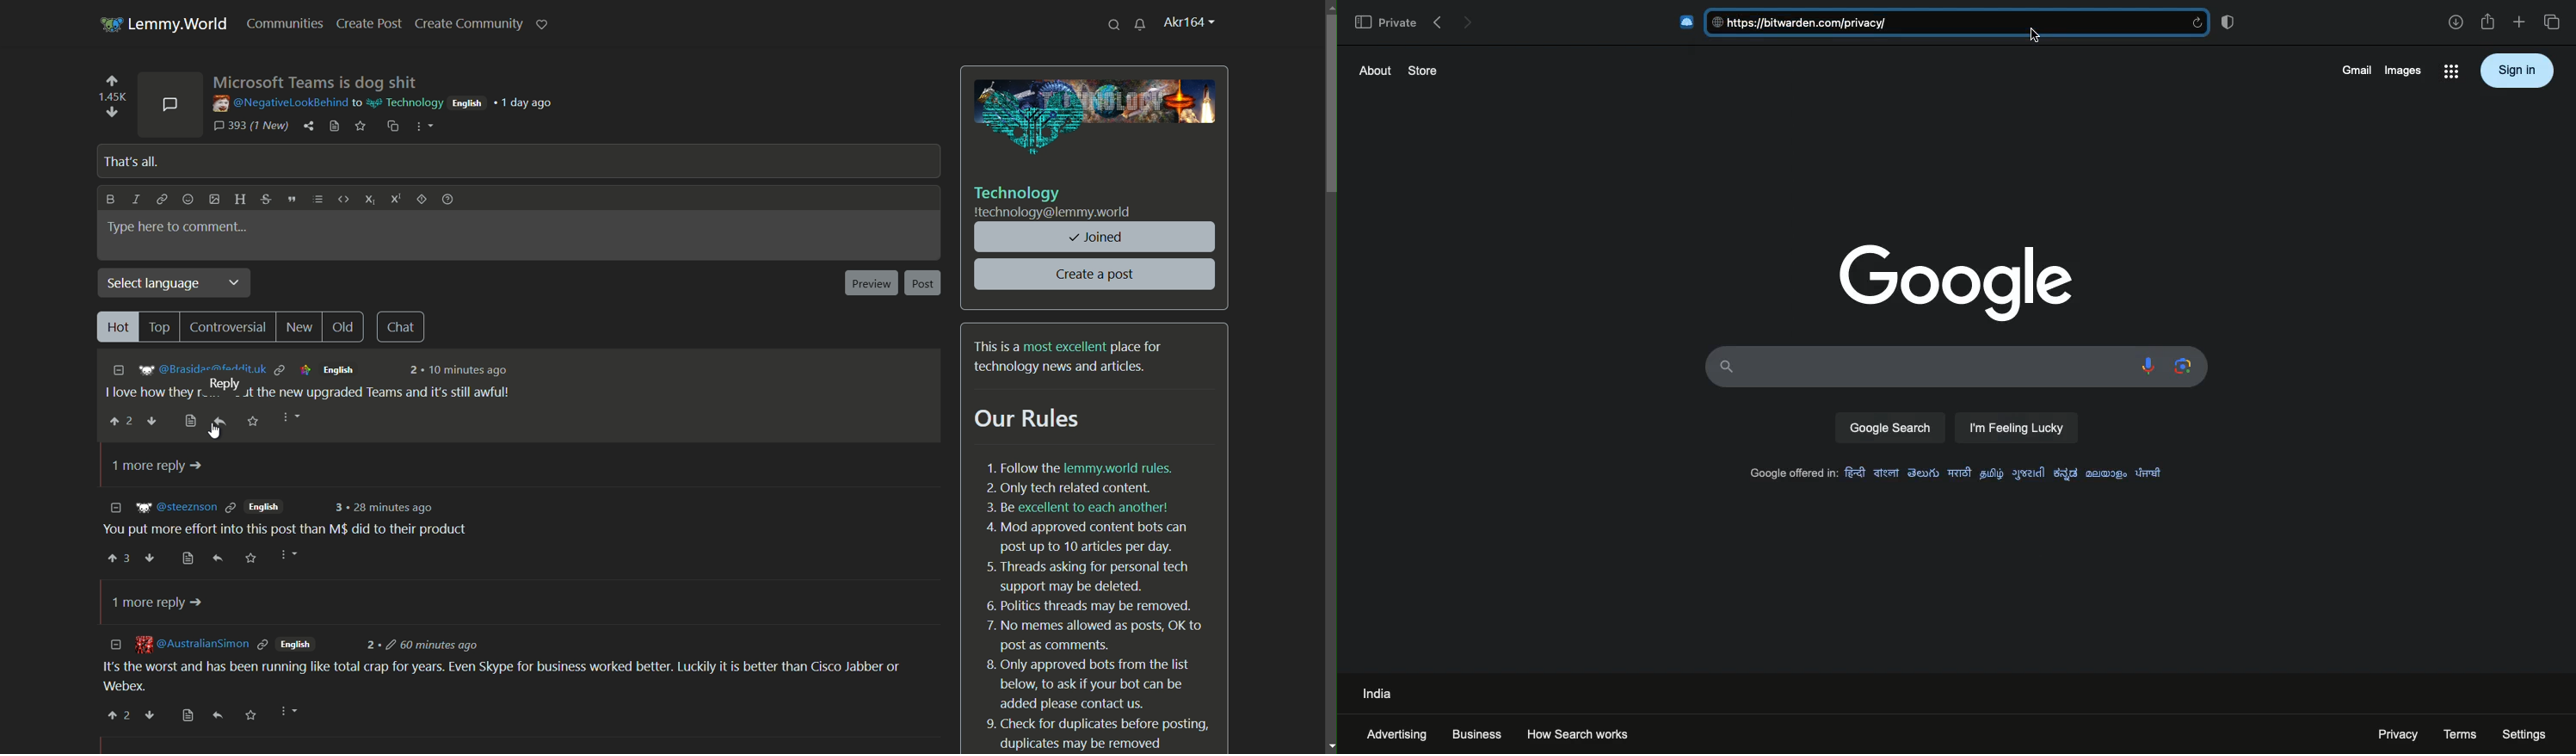 This screenshot has width=2576, height=756. Describe the element at coordinates (221, 420) in the screenshot. I see `reply` at that location.